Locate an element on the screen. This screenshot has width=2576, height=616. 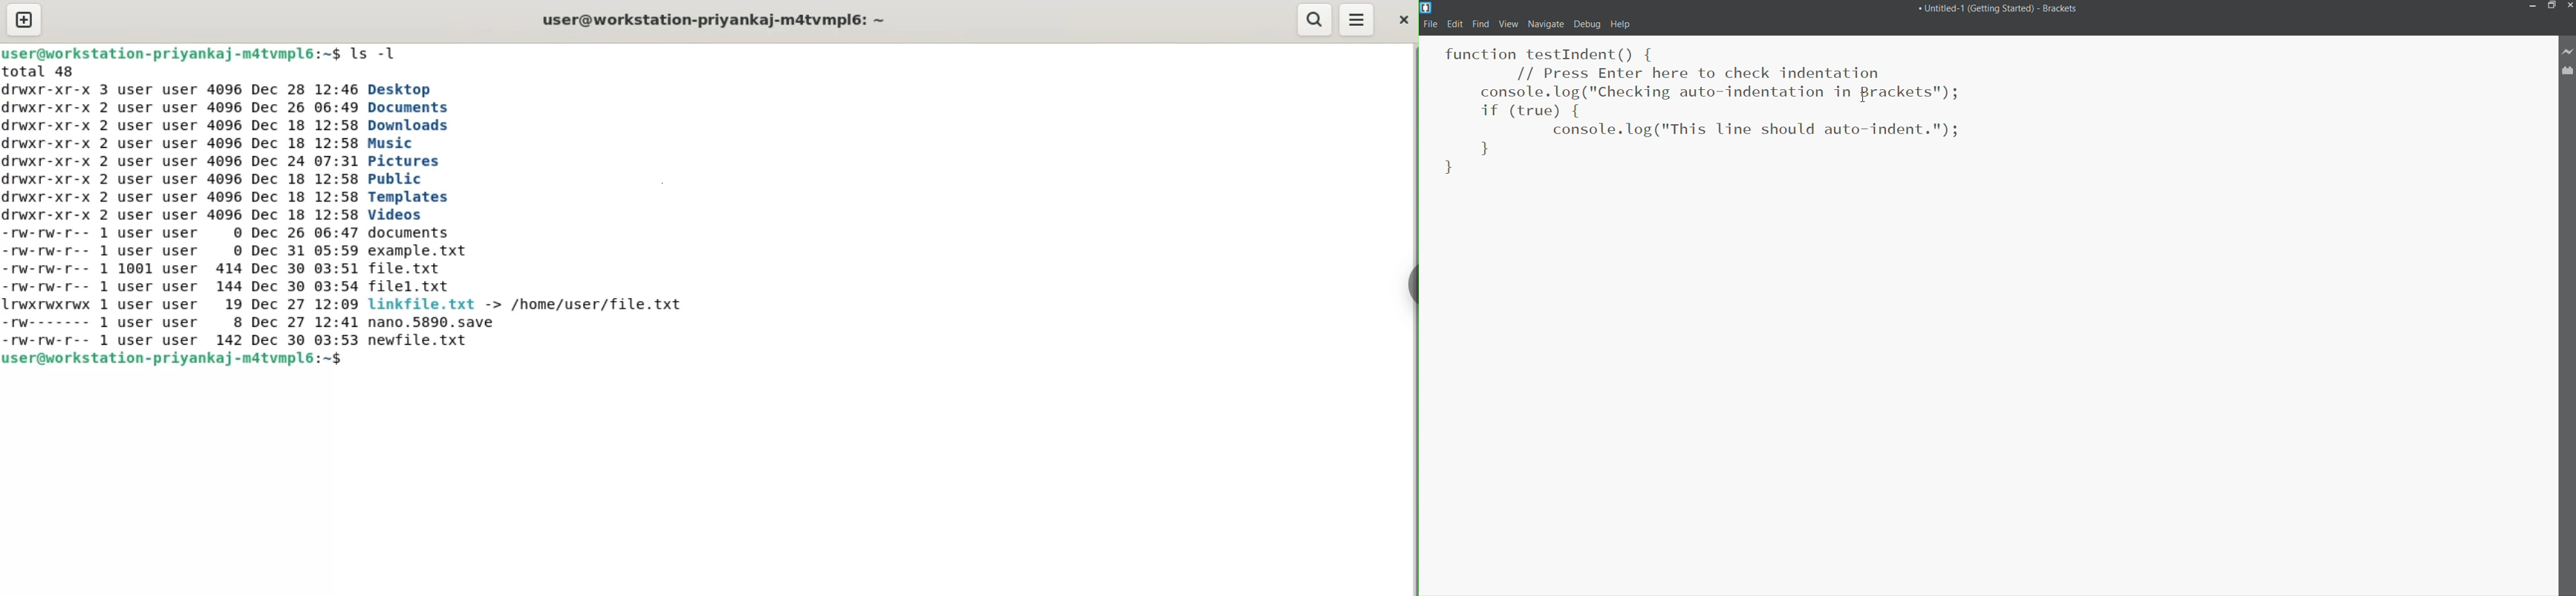
menu is located at coordinates (1356, 19).